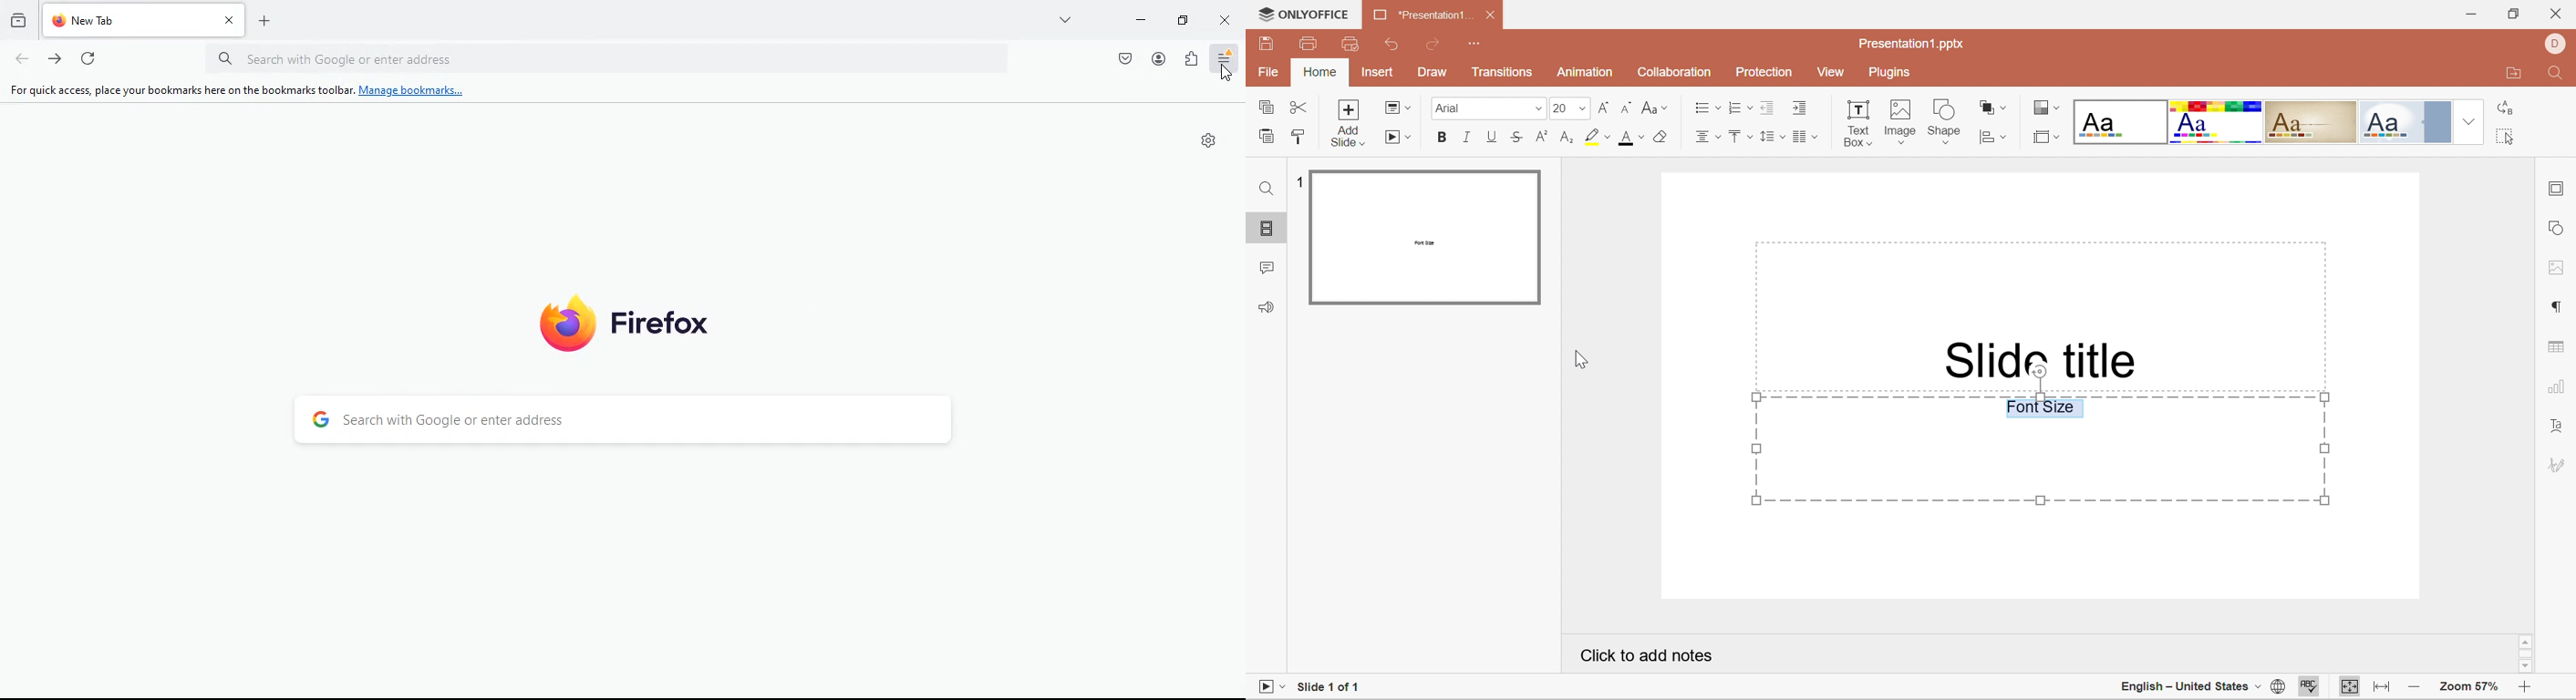 The width and height of the screenshot is (2576, 700). What do you see at coordinates (265, 23) in the screenshot?
I see `add tab` at bounding box center [265, 23].